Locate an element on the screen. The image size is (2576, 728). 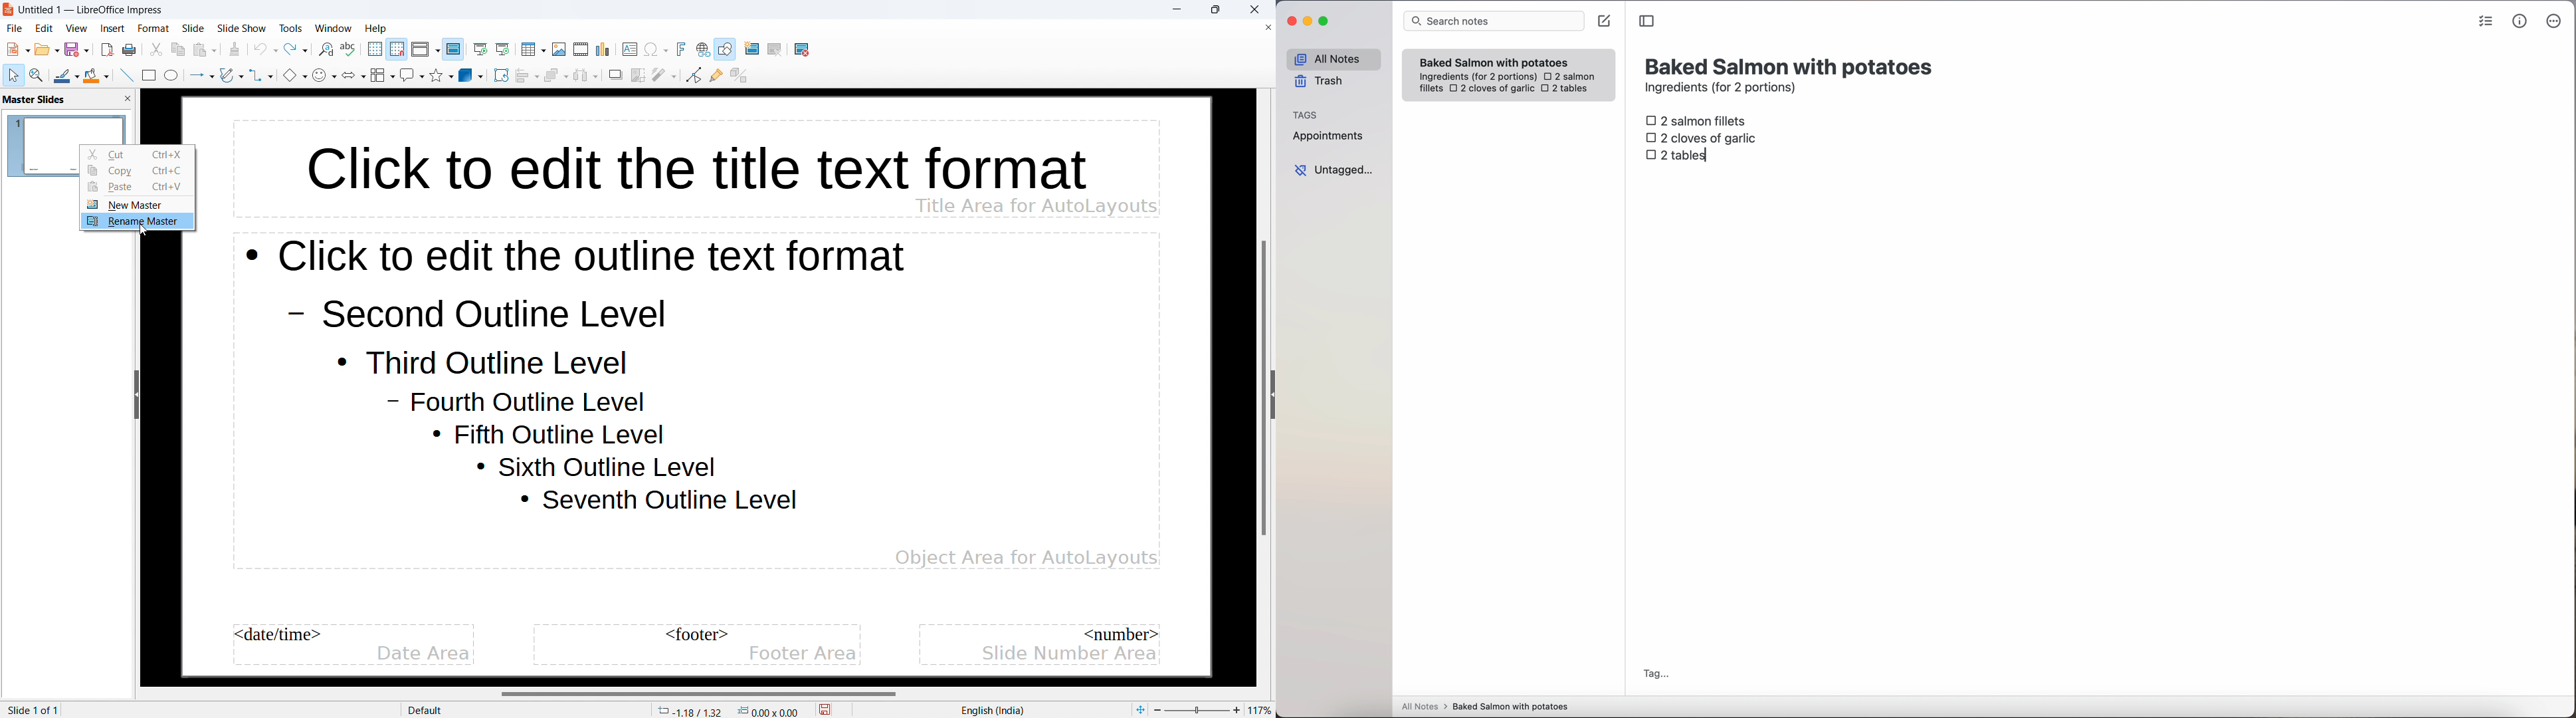
minimize is located at coordinates (1177, 9).